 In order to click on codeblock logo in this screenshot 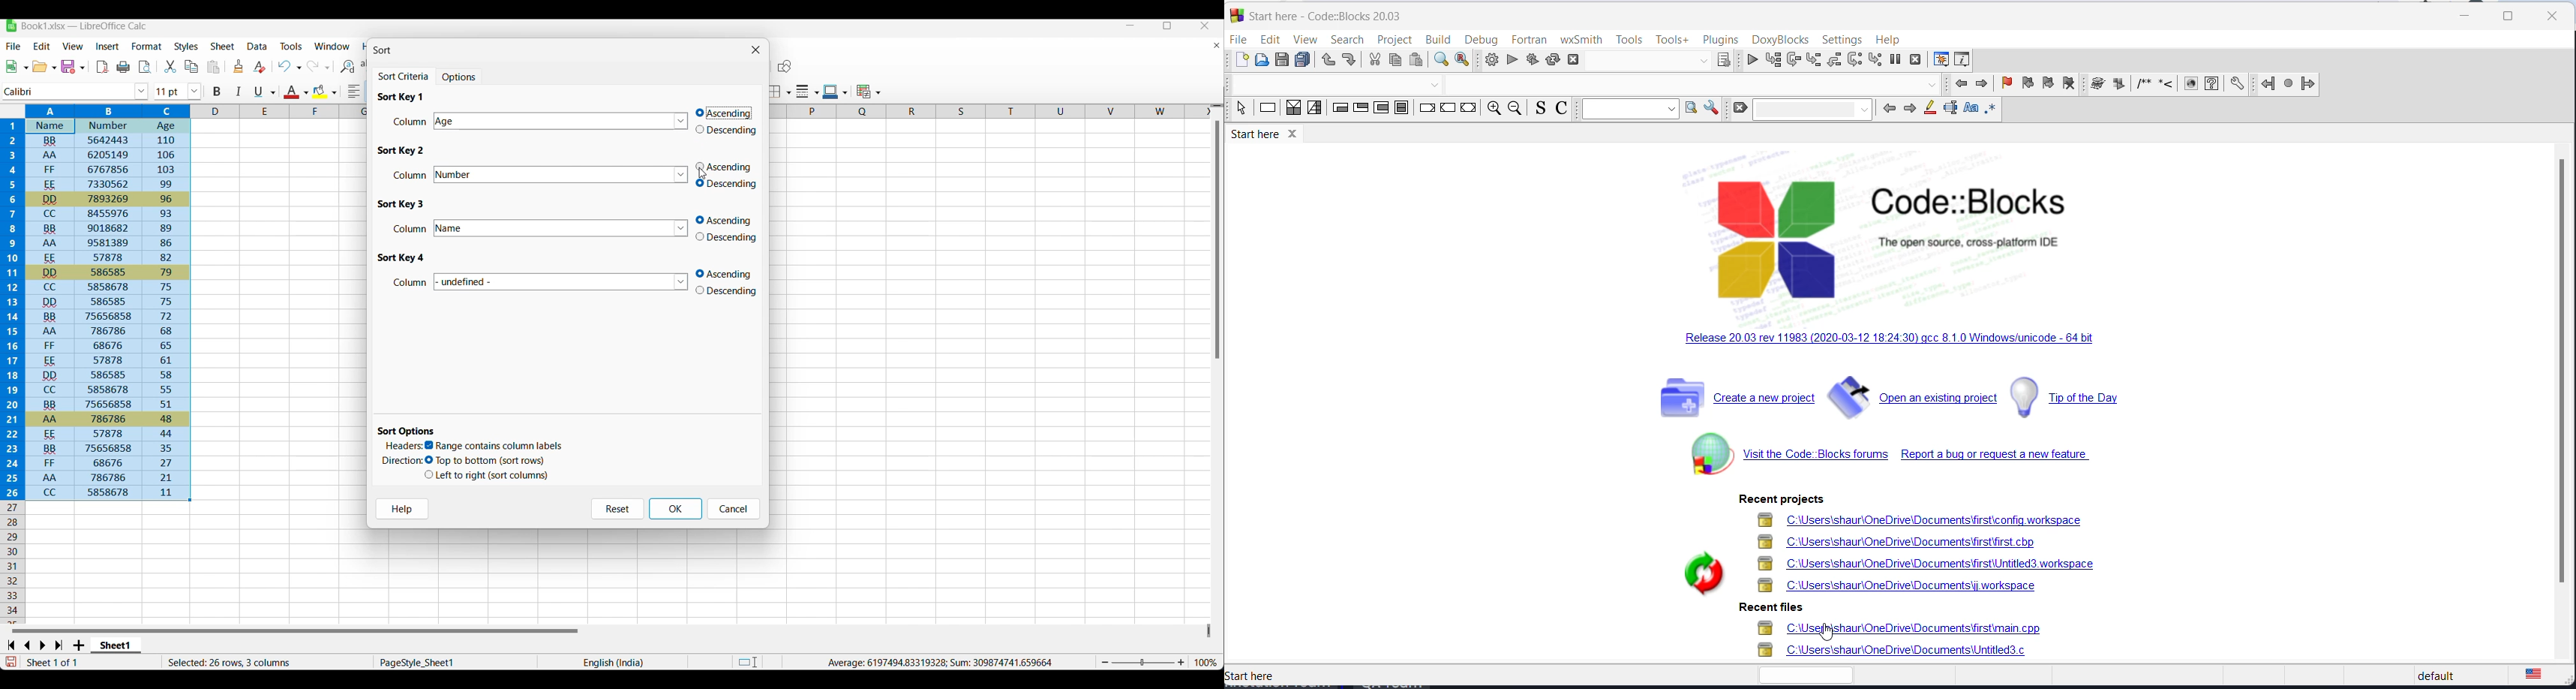, I will do `click(1875, 236)`.